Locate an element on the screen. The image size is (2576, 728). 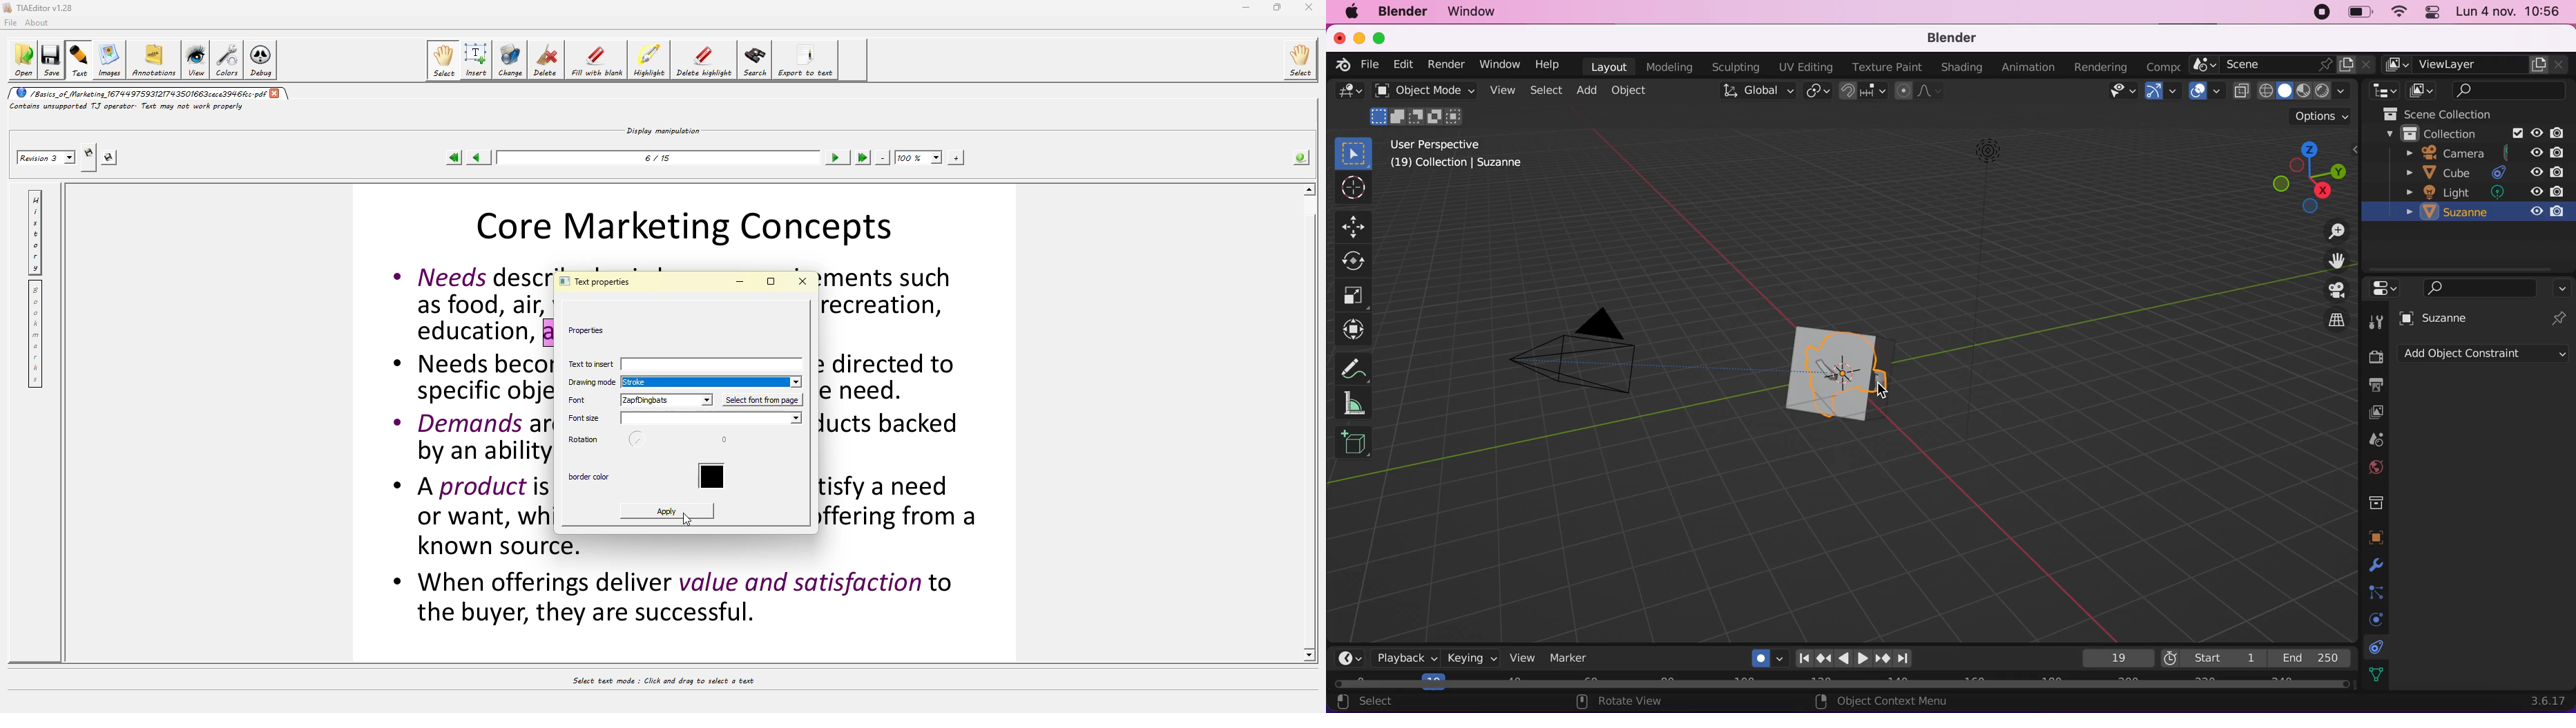
output is located at coordinates (2374, 385).